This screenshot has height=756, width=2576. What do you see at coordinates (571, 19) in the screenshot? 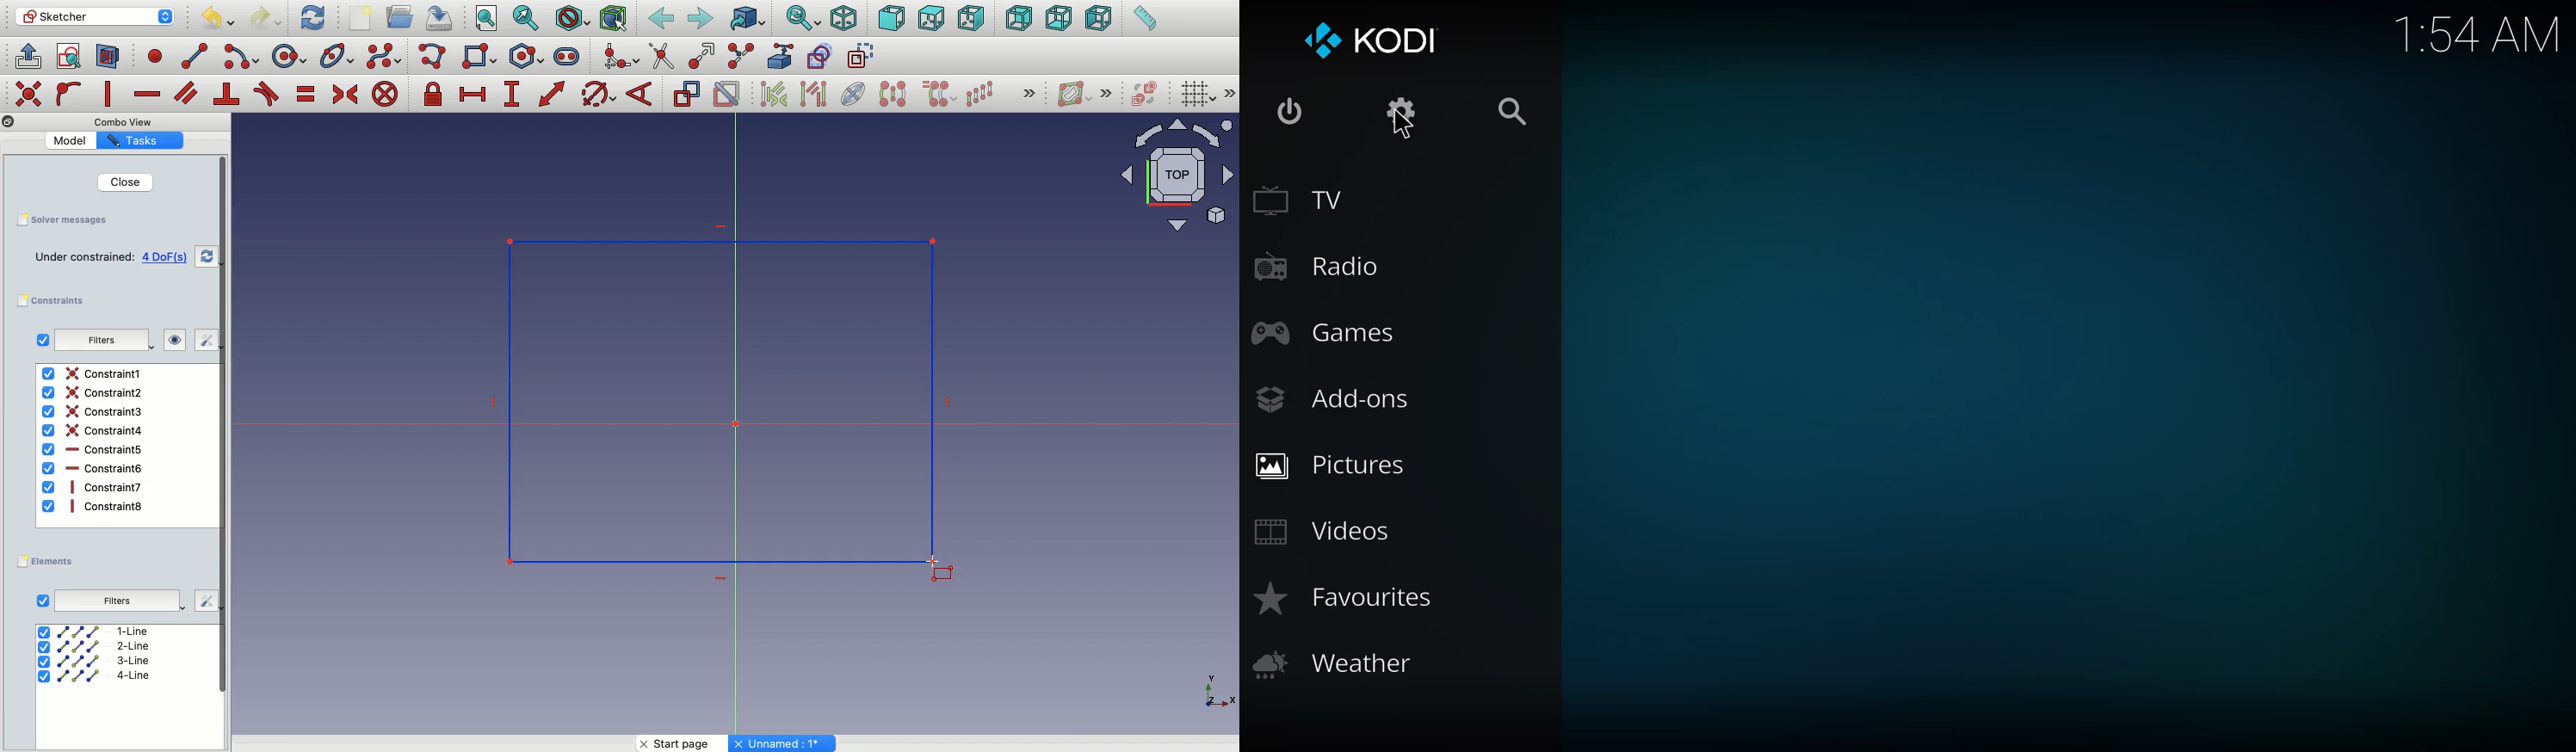
I see `Draw style` at bounding box center [571, 19].